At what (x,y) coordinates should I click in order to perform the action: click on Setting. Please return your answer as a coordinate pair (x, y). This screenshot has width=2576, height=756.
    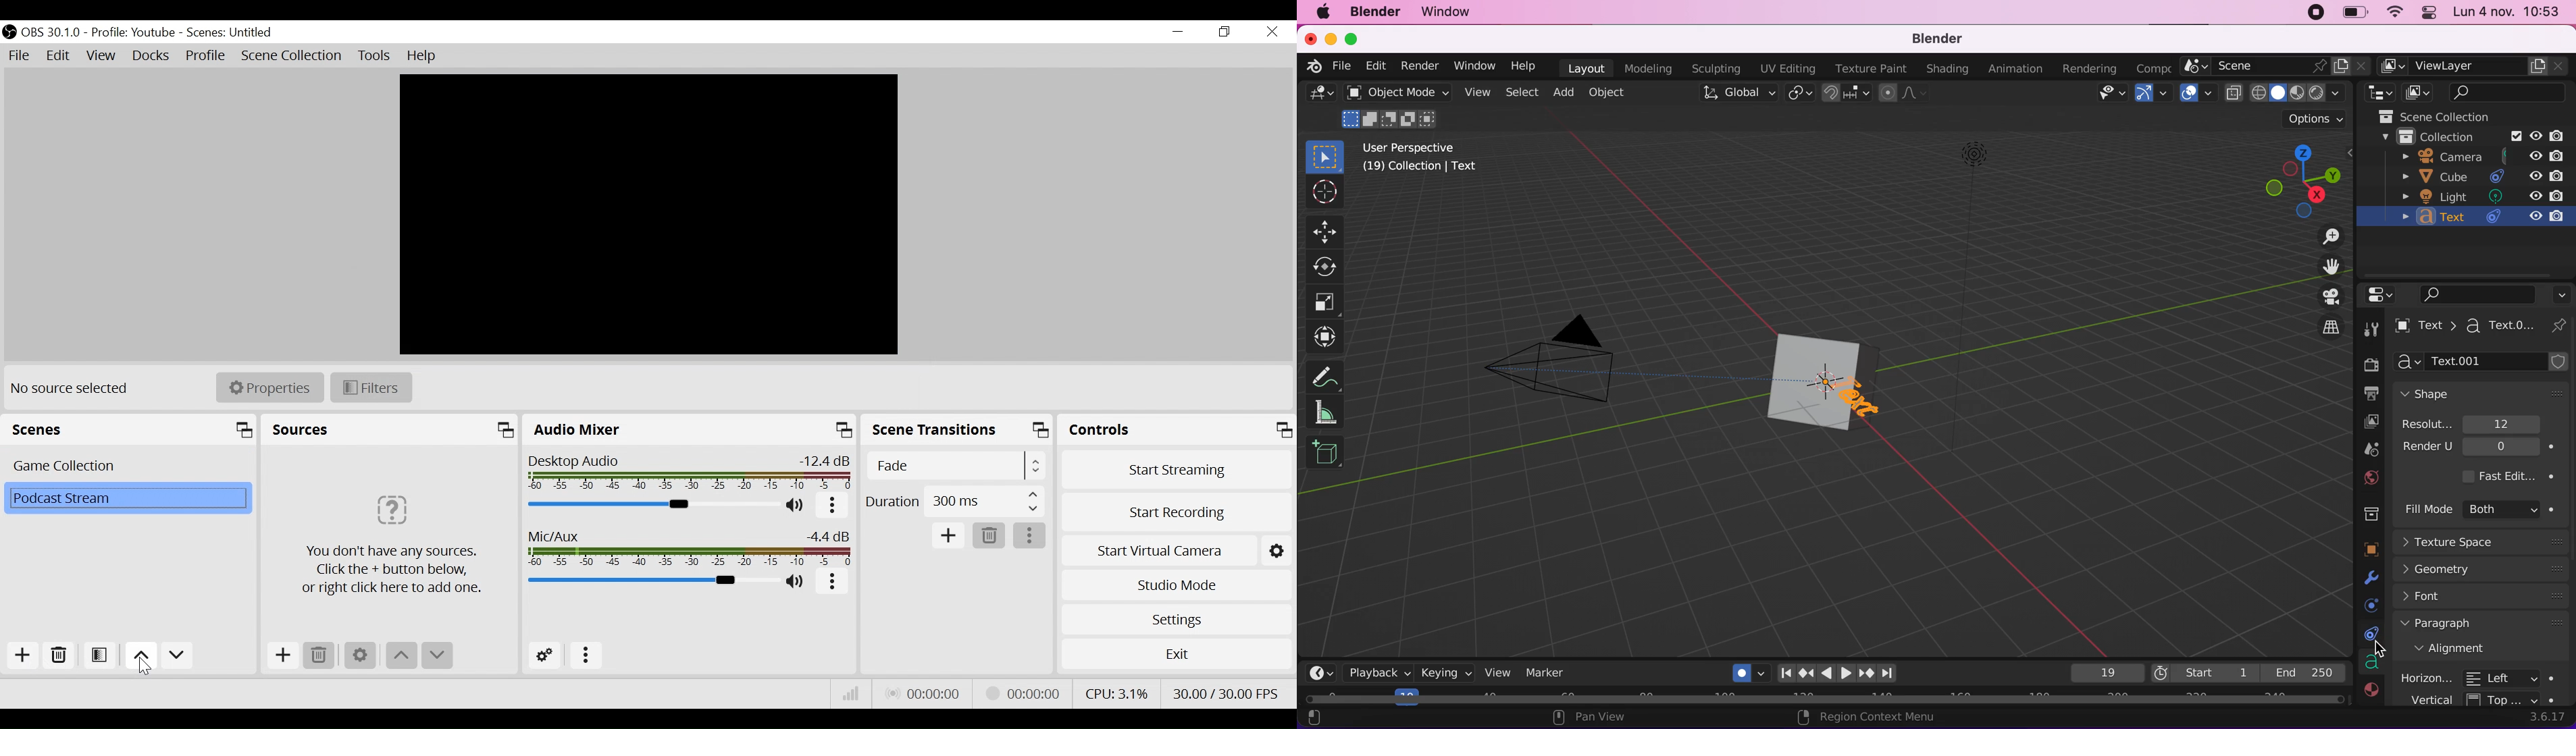
    Looking at the image, I should click on (1277, 548).